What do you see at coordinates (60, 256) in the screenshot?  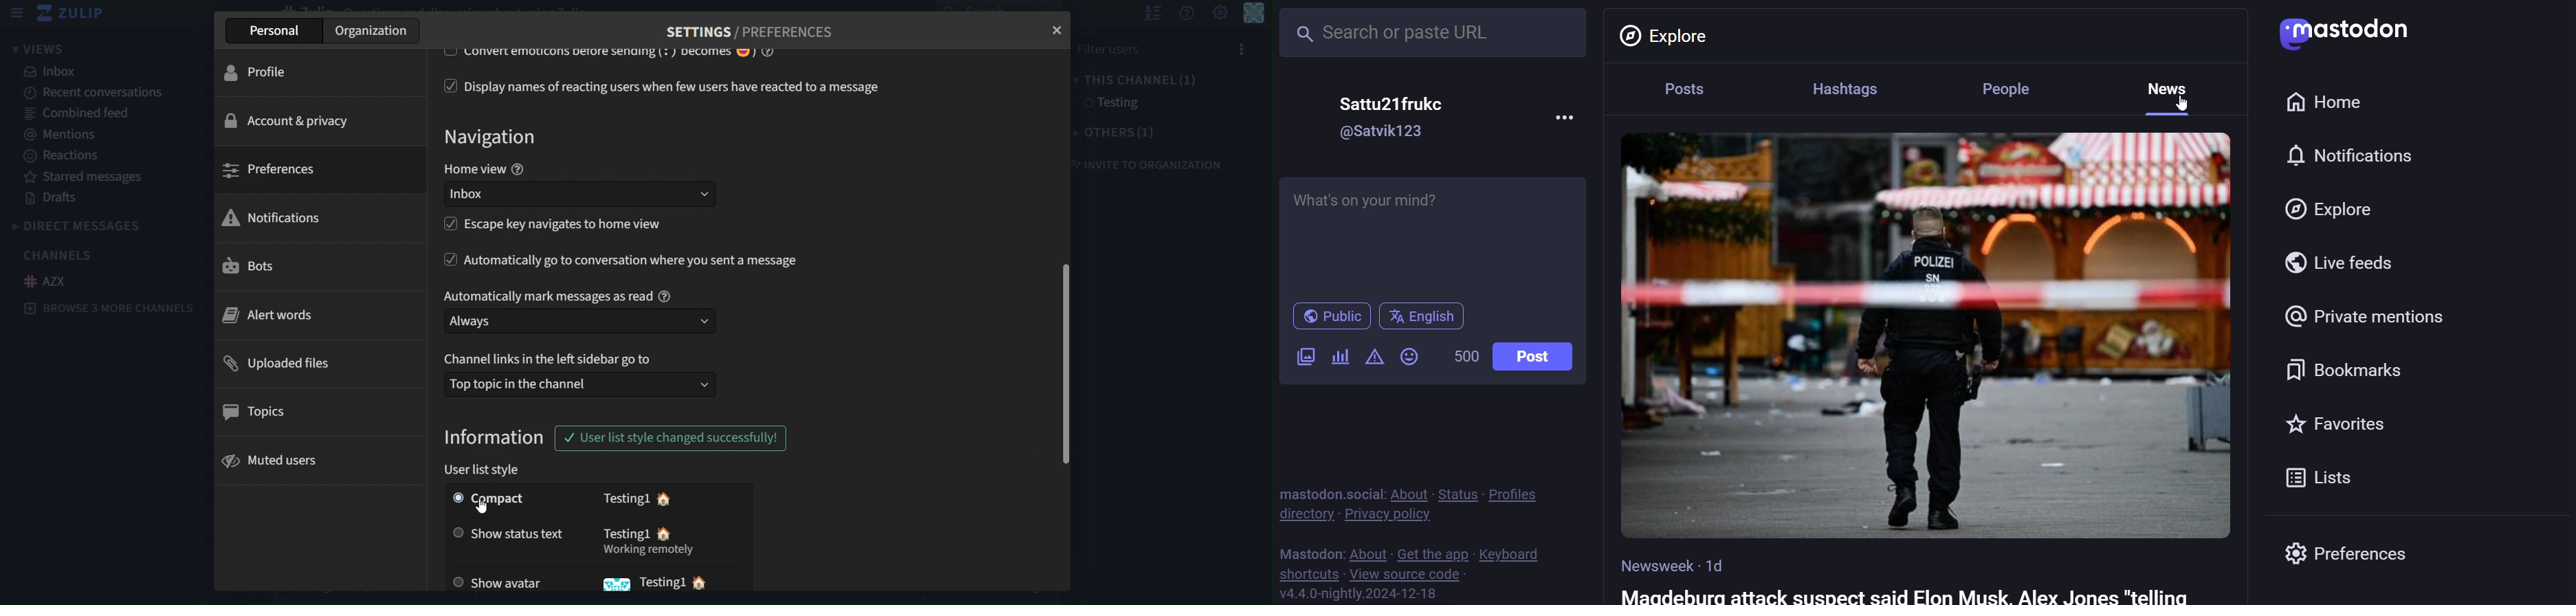 I see `channels` at bounding box center [60, 256].